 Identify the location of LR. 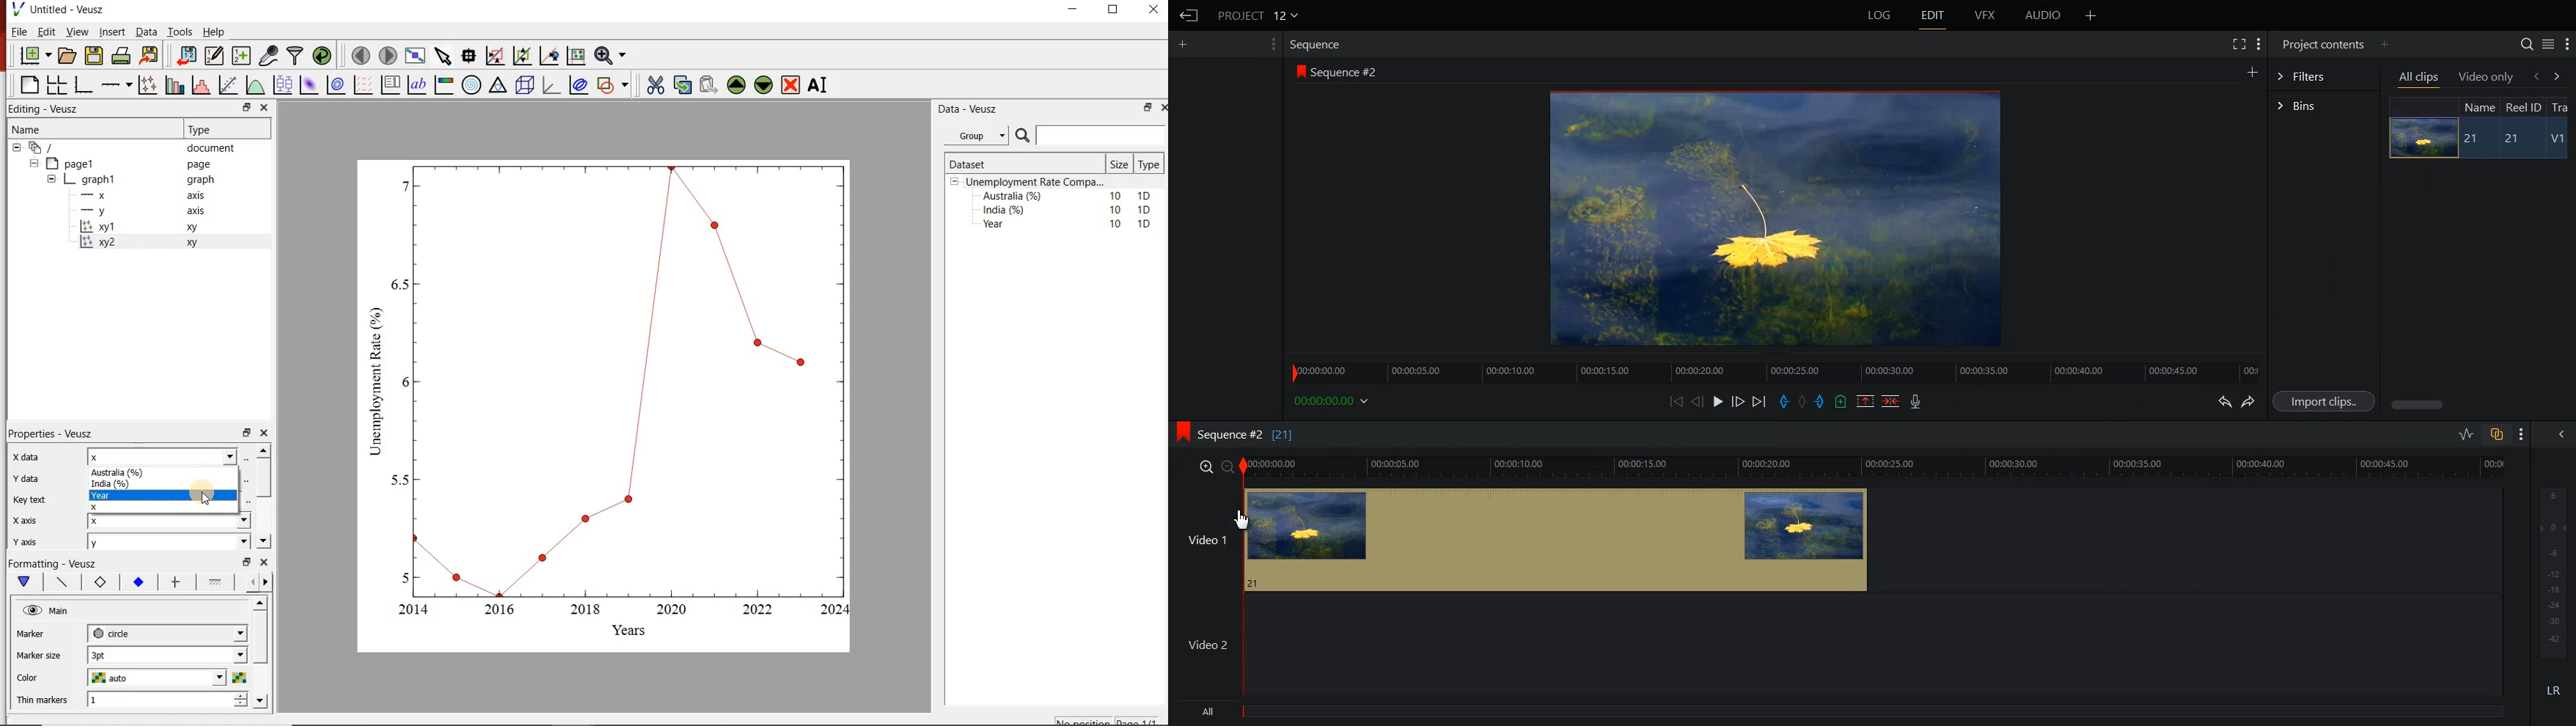
(2554, 688).